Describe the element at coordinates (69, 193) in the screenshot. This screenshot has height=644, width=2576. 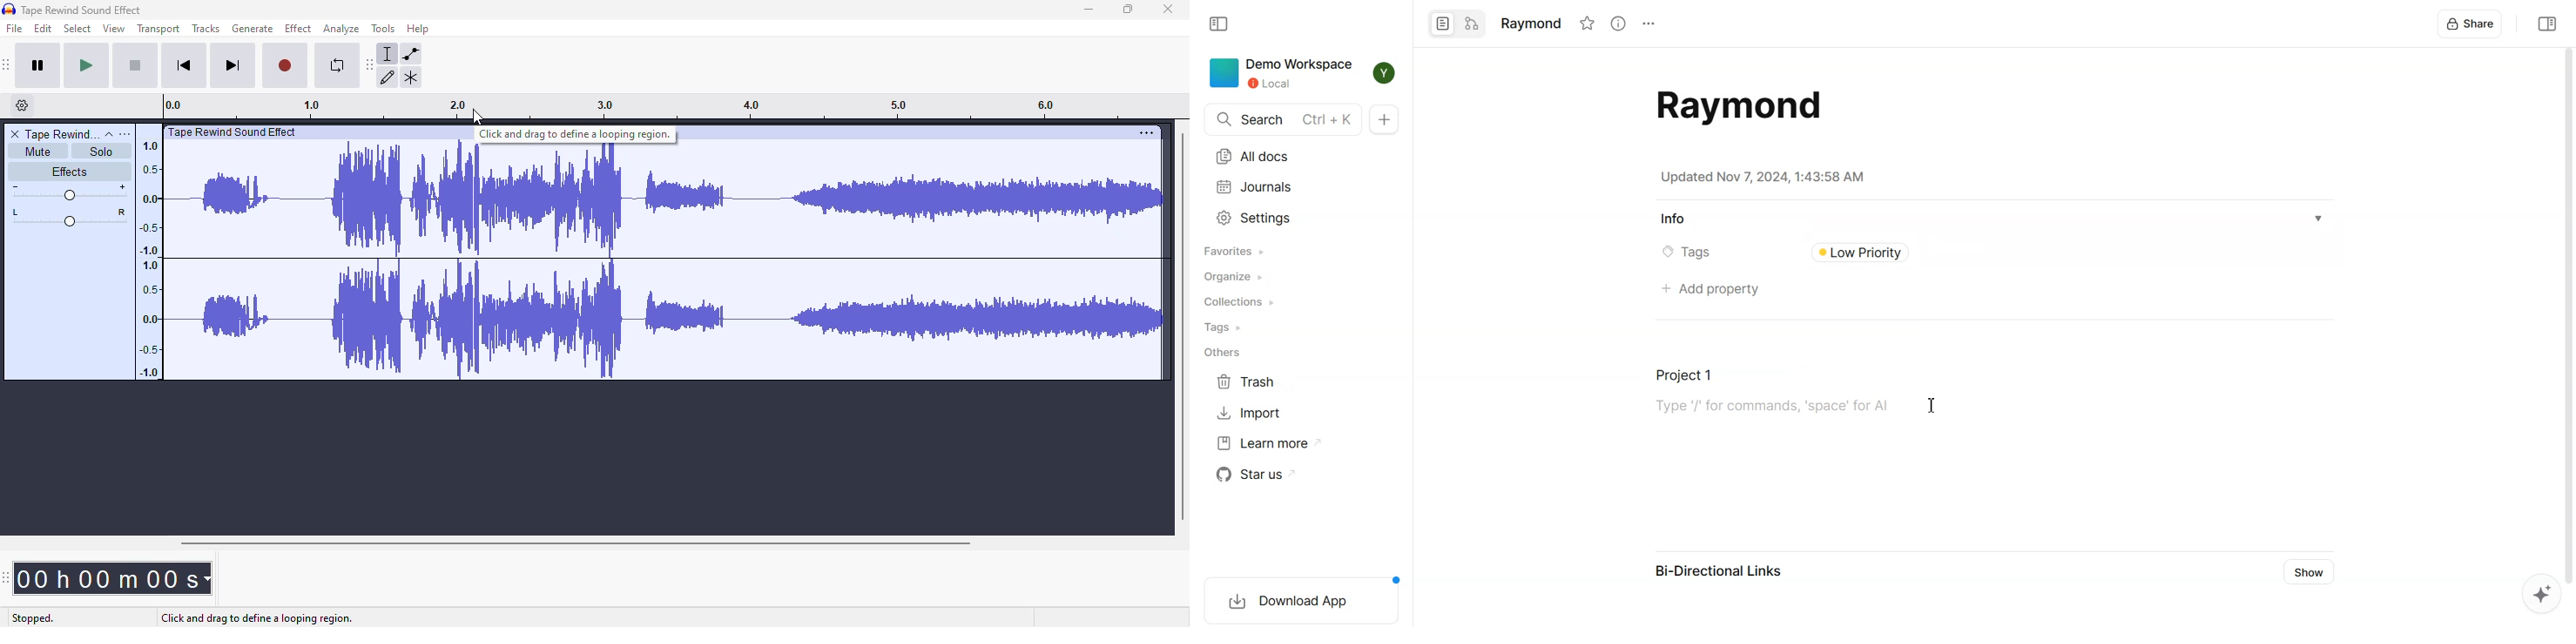
I see `volume` at that location.